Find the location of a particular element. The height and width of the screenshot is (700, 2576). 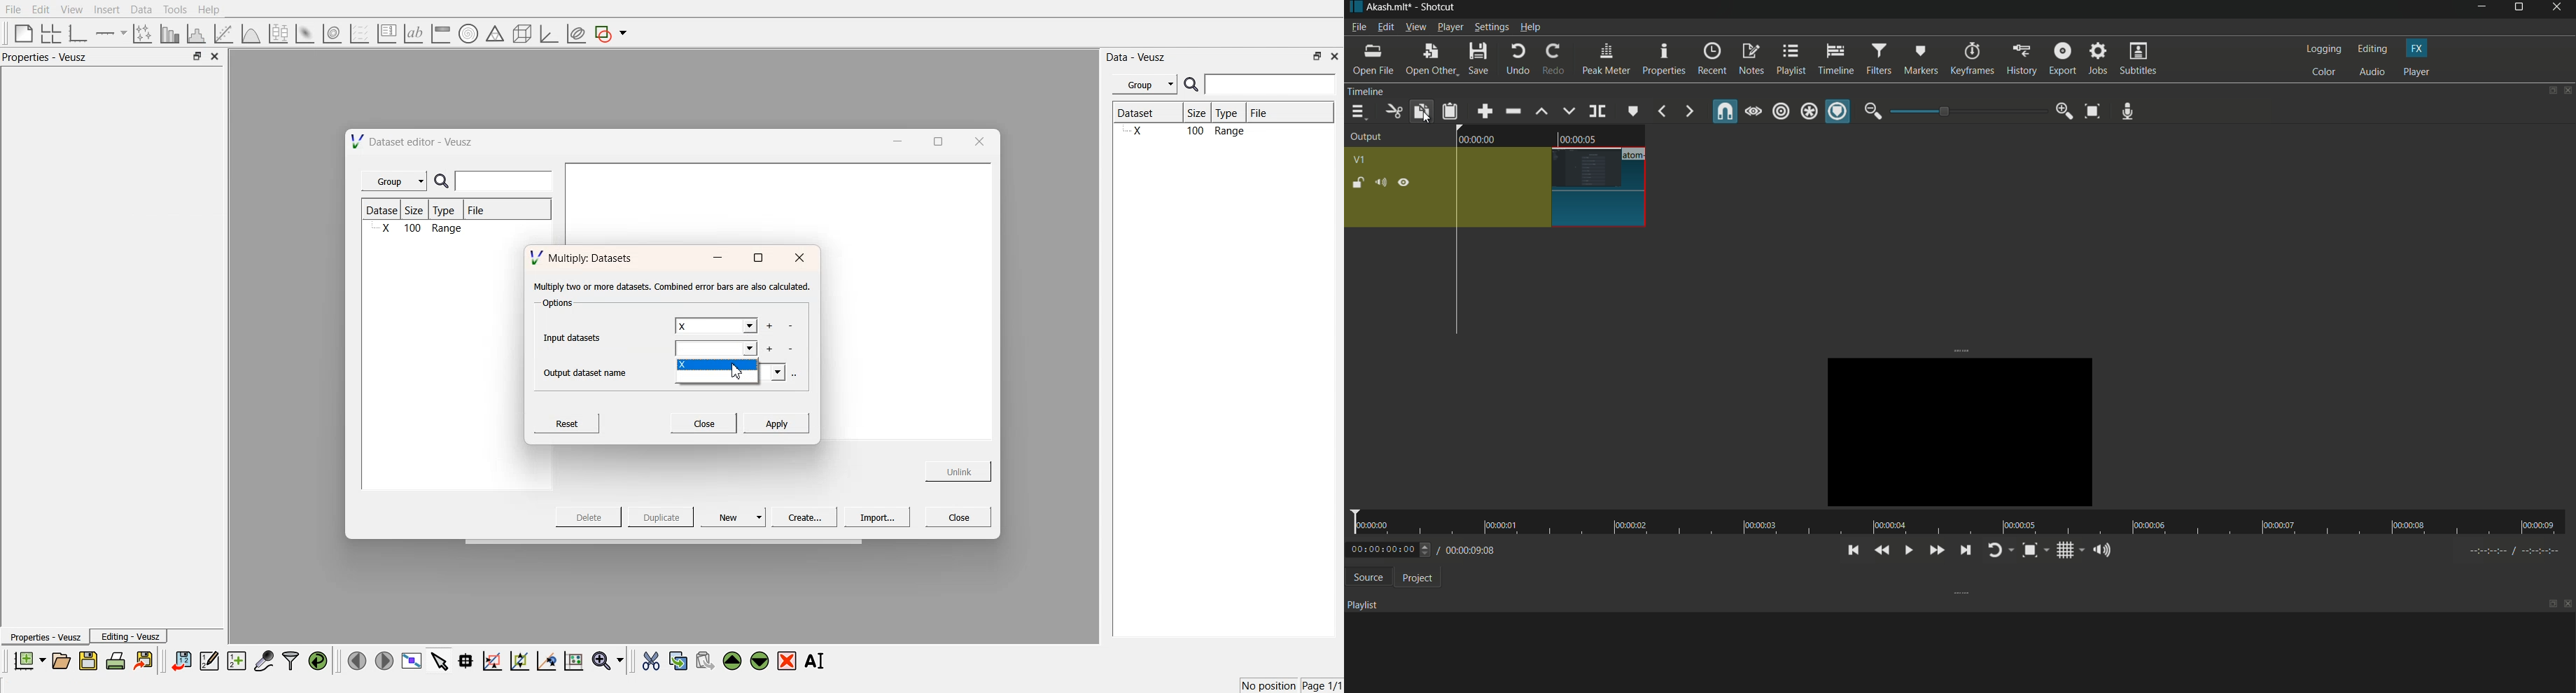

properties is located at coordinates (1662, 59).